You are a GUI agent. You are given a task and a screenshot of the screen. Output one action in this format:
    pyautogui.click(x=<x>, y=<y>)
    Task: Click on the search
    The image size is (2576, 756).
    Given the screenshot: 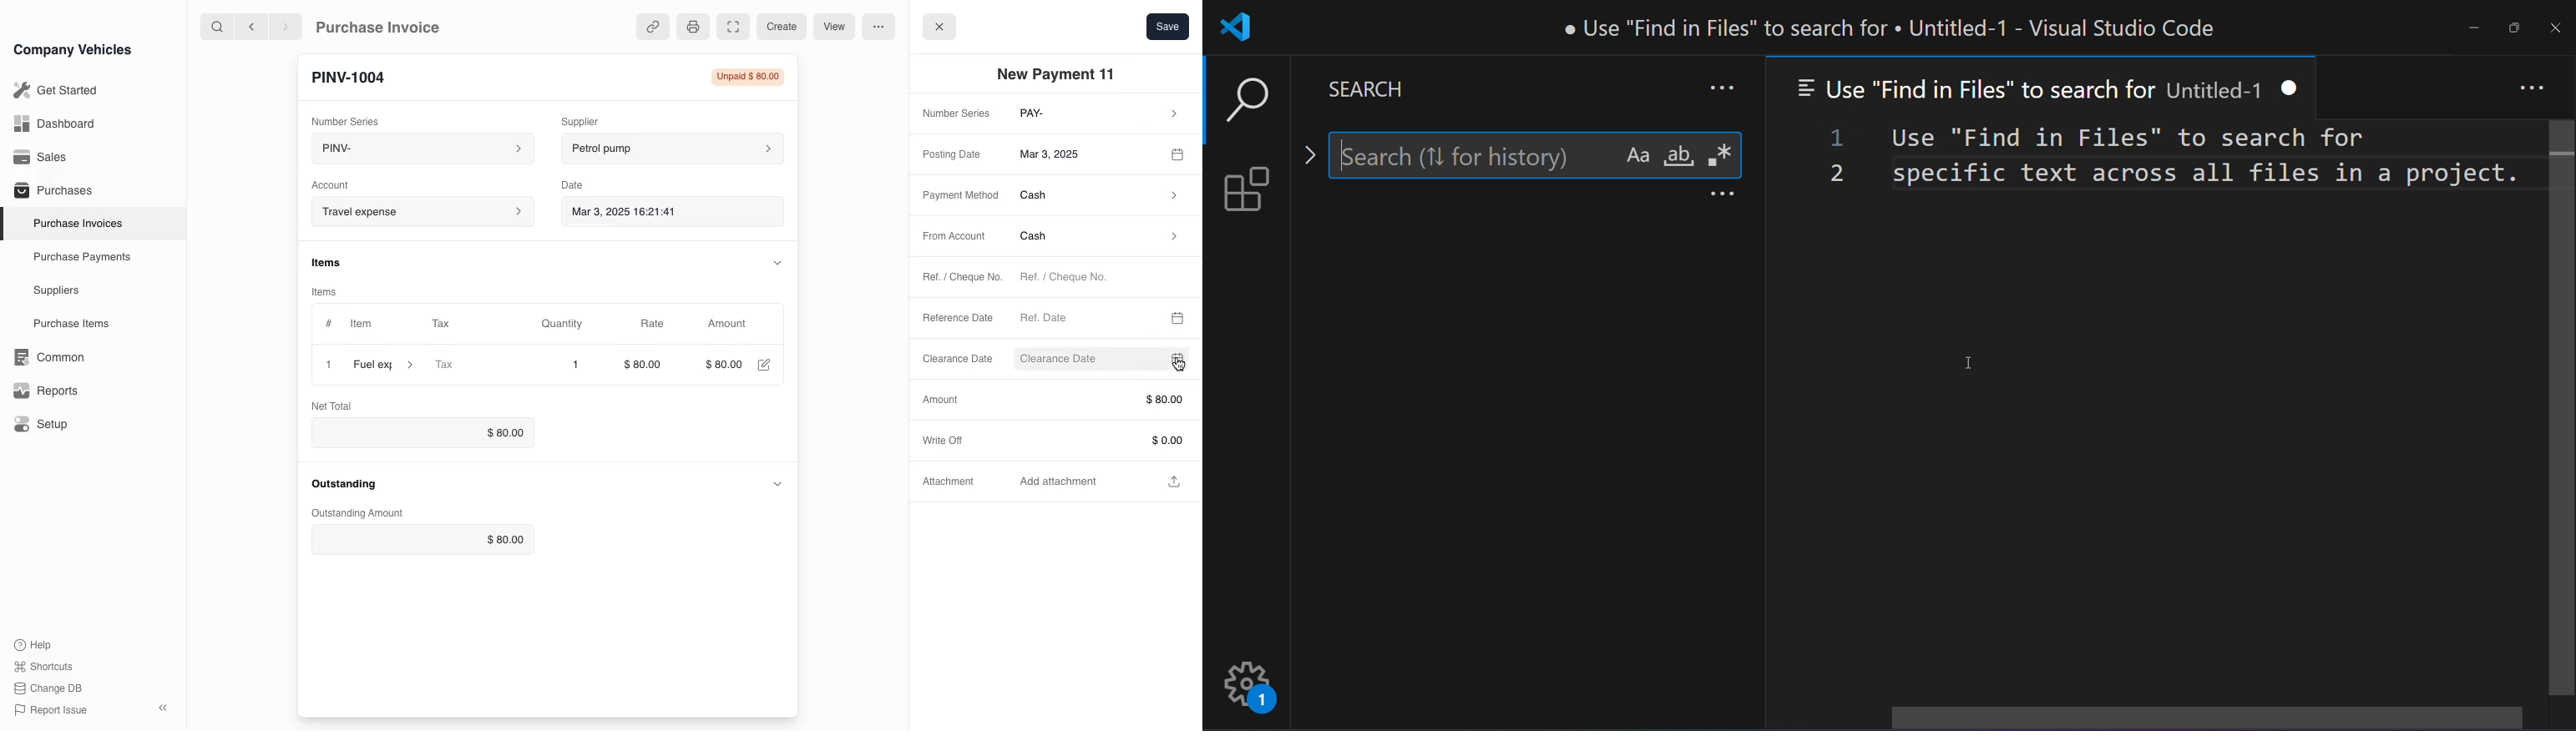 What is the action you would take?
    pyautogui.click(x=218, y=26)
    